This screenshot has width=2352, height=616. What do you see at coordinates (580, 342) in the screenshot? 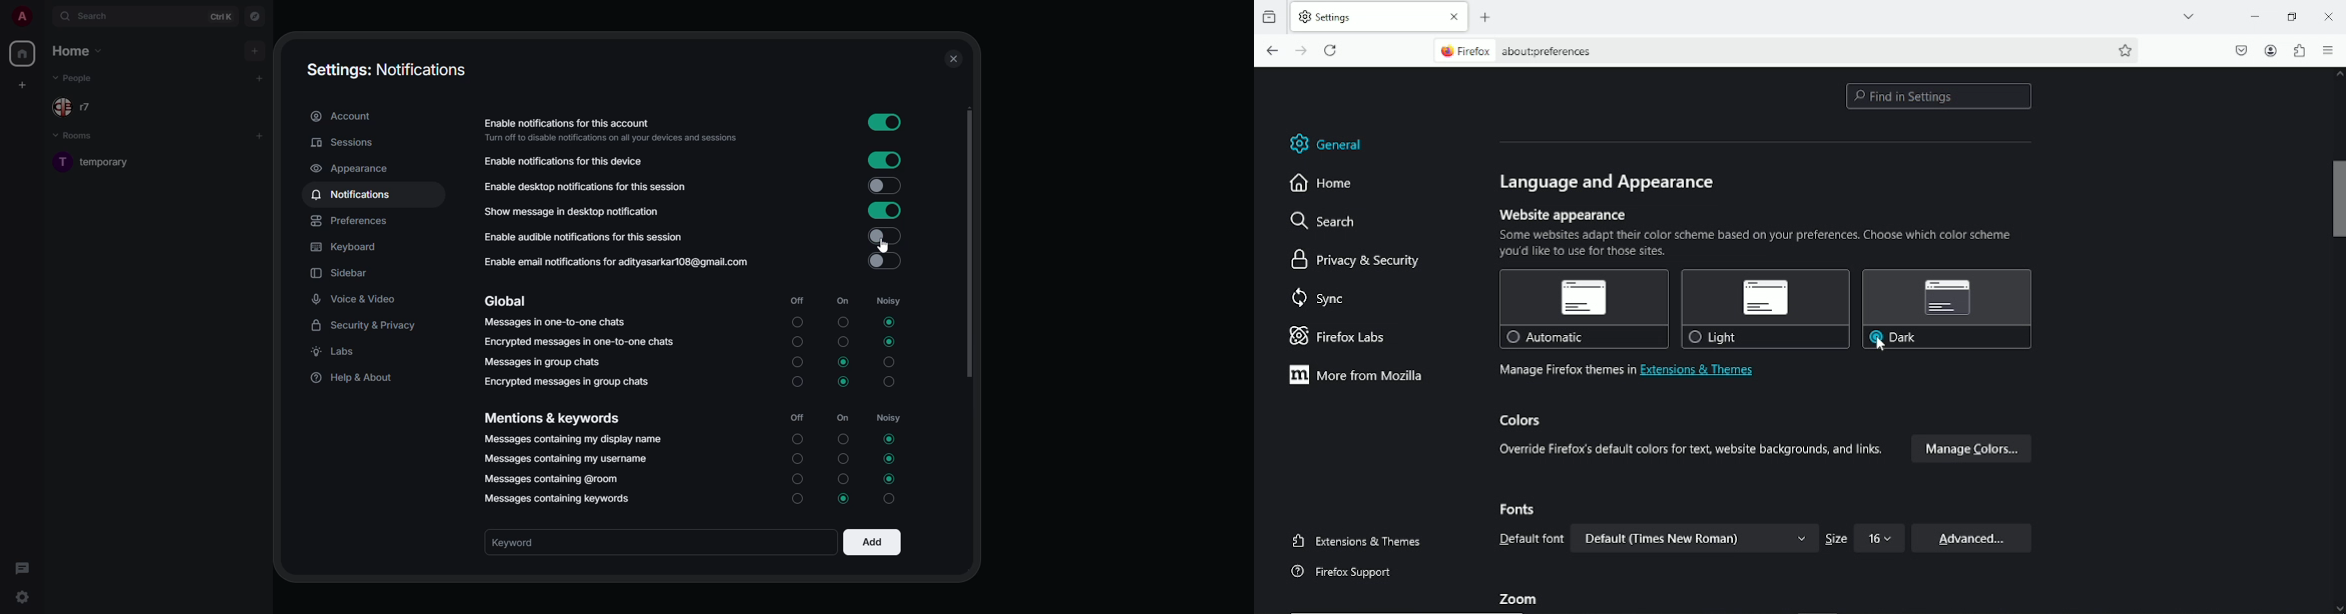
I see `encrypted messages in one on one chats` at bounding box center [580, 342].